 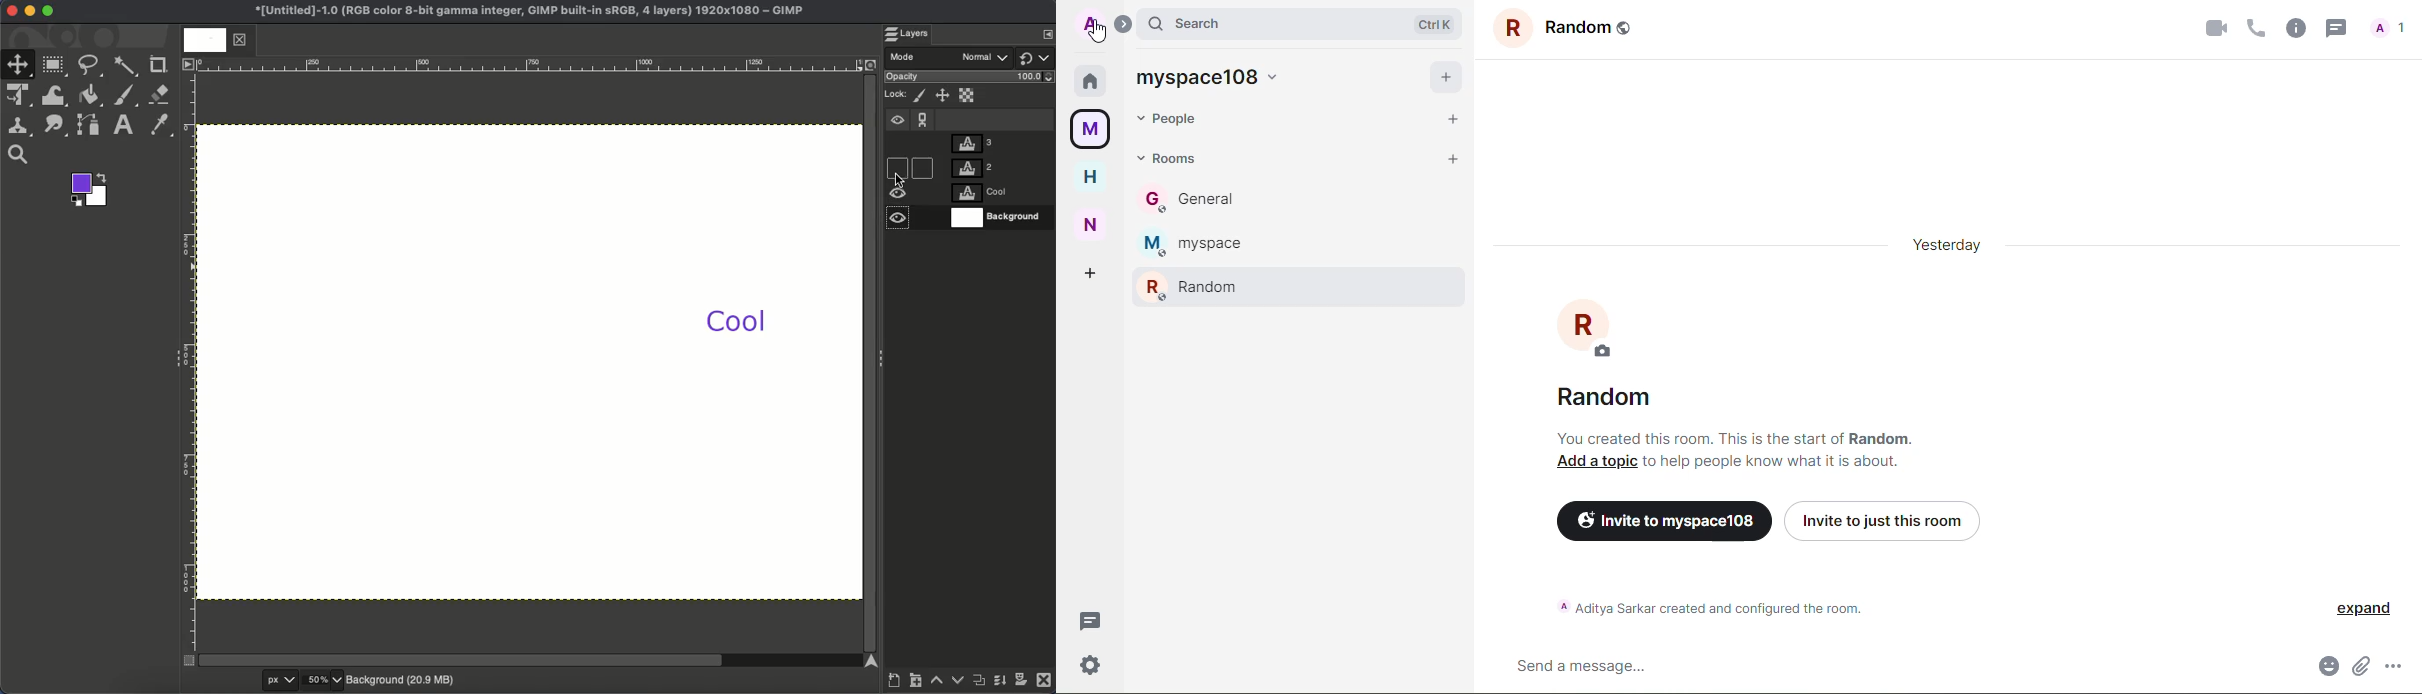 What do you see at coordinates (55, 97) in the screenshot?
I see `Warp transformation` at bounding box center [55, 97].